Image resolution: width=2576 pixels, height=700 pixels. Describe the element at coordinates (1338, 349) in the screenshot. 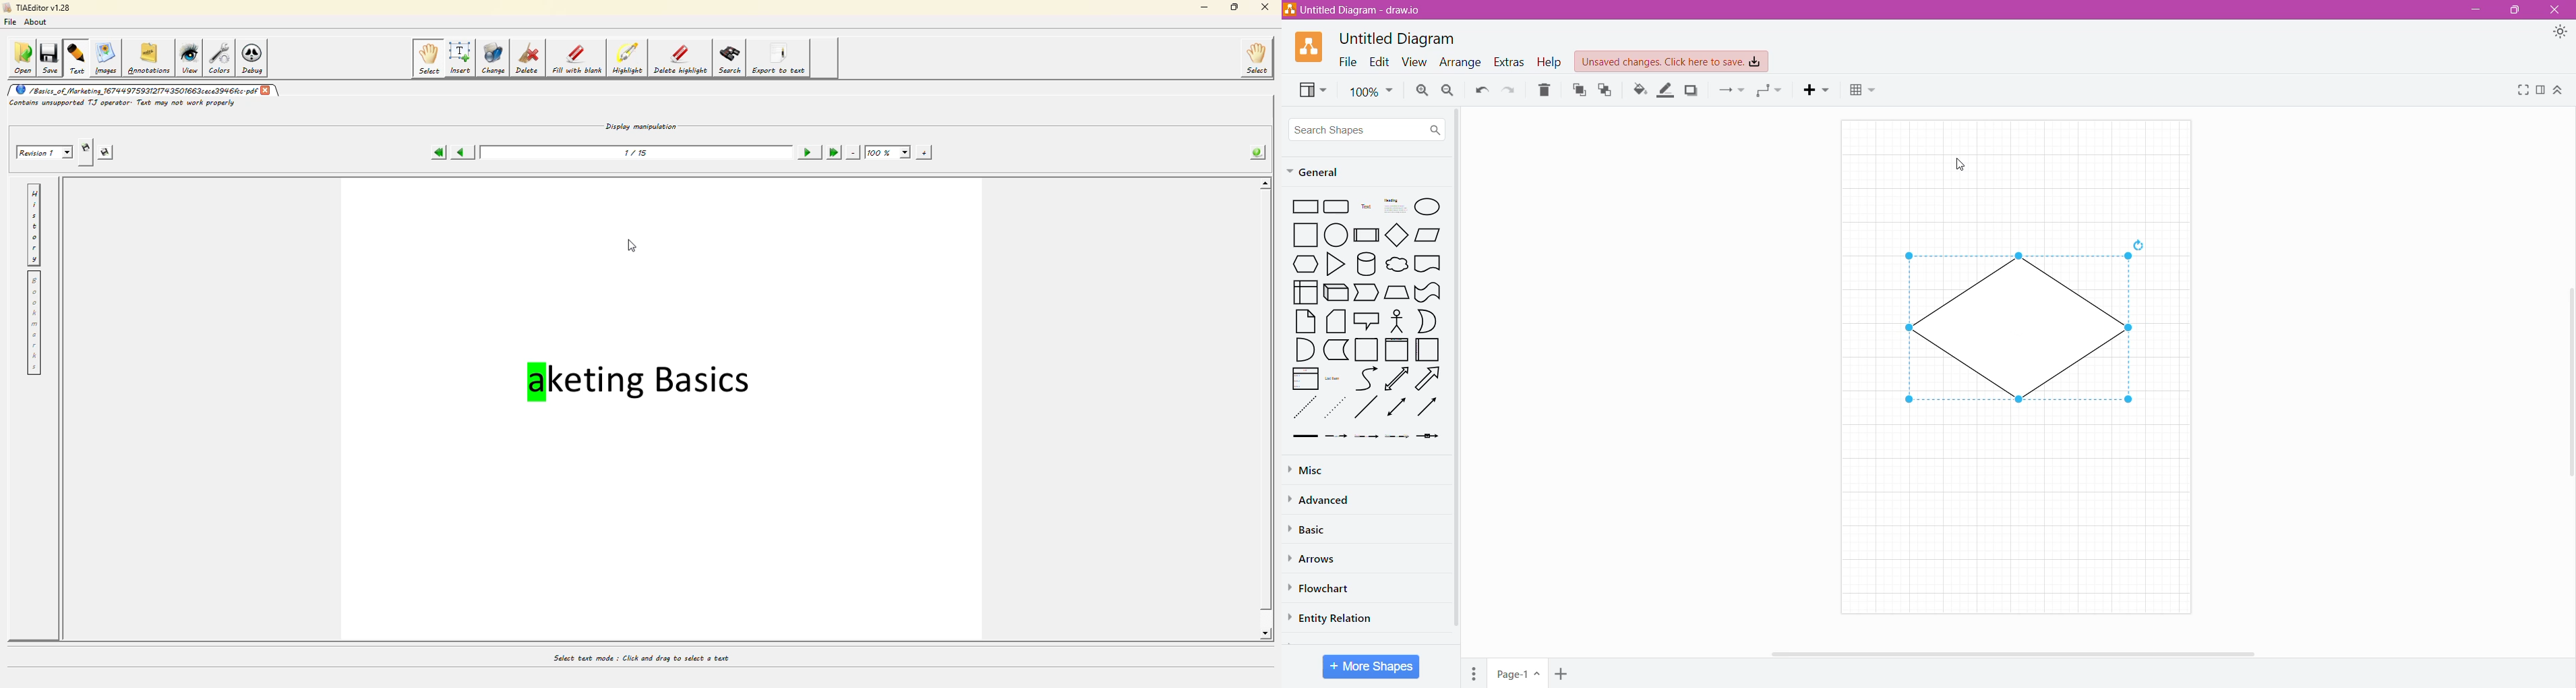

I see `Data Storage` at that location.